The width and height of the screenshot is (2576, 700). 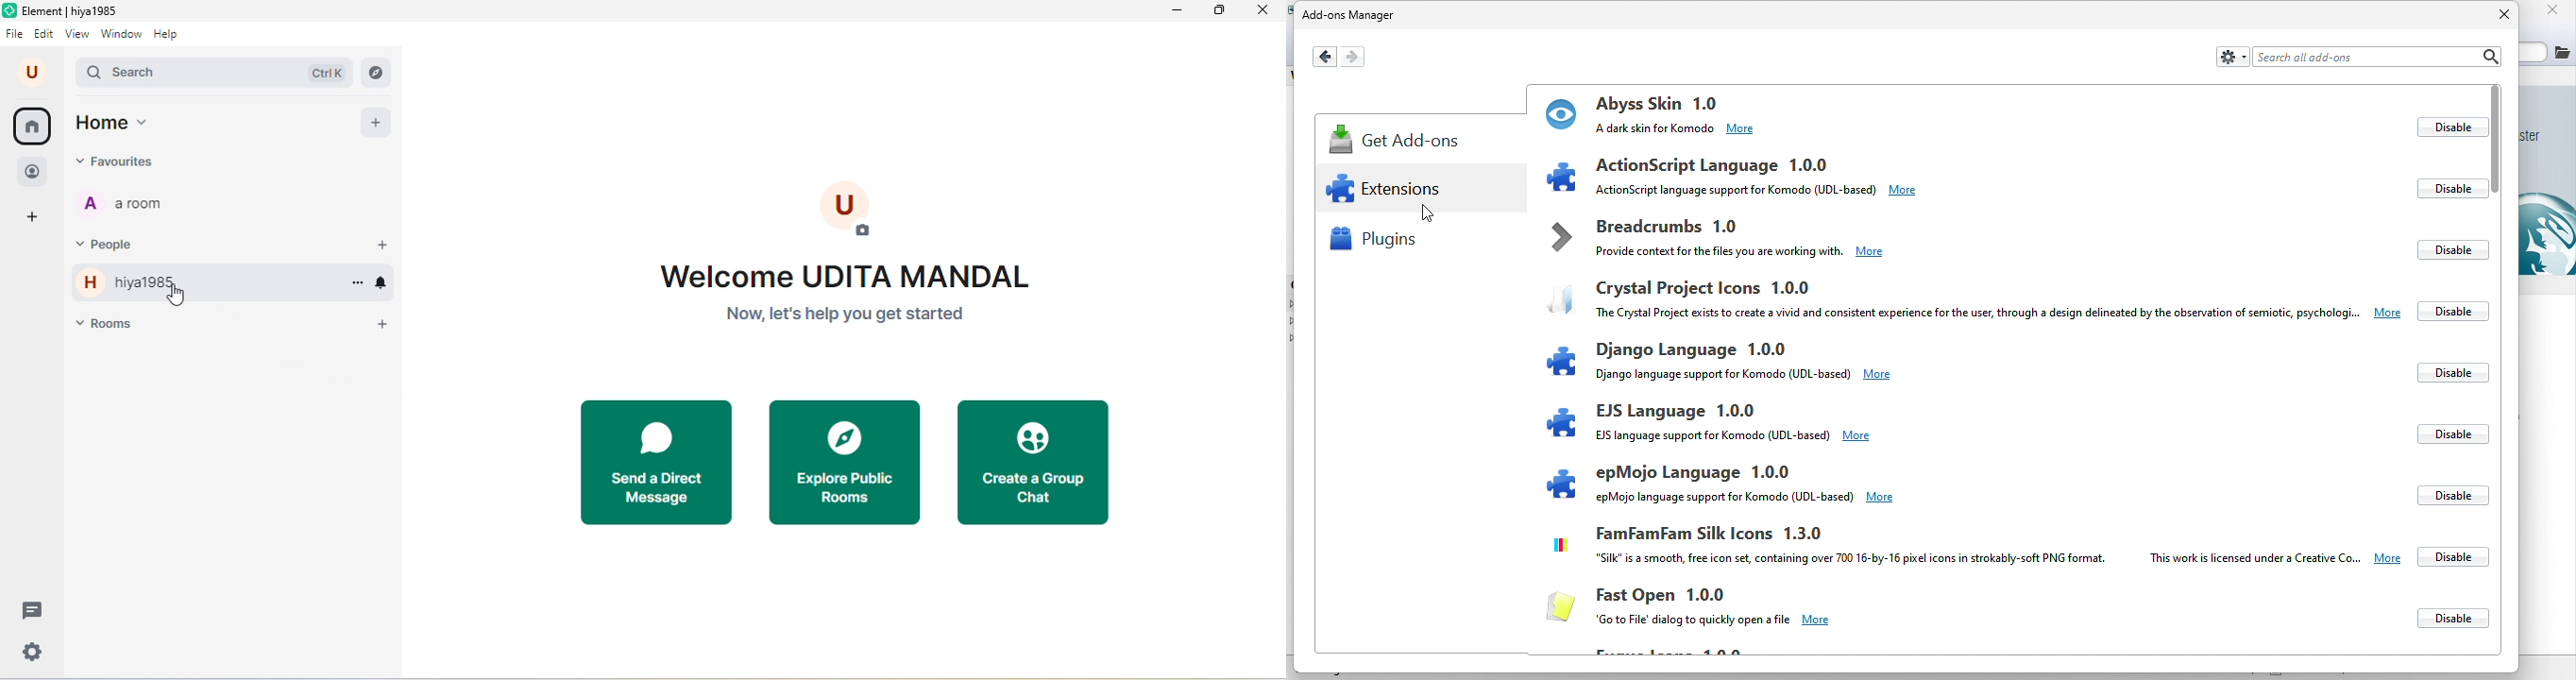 What do you see at coordinates (1424, 211) in the screenshot?
I see `cursor movement` at bounding box center [1424, 211].